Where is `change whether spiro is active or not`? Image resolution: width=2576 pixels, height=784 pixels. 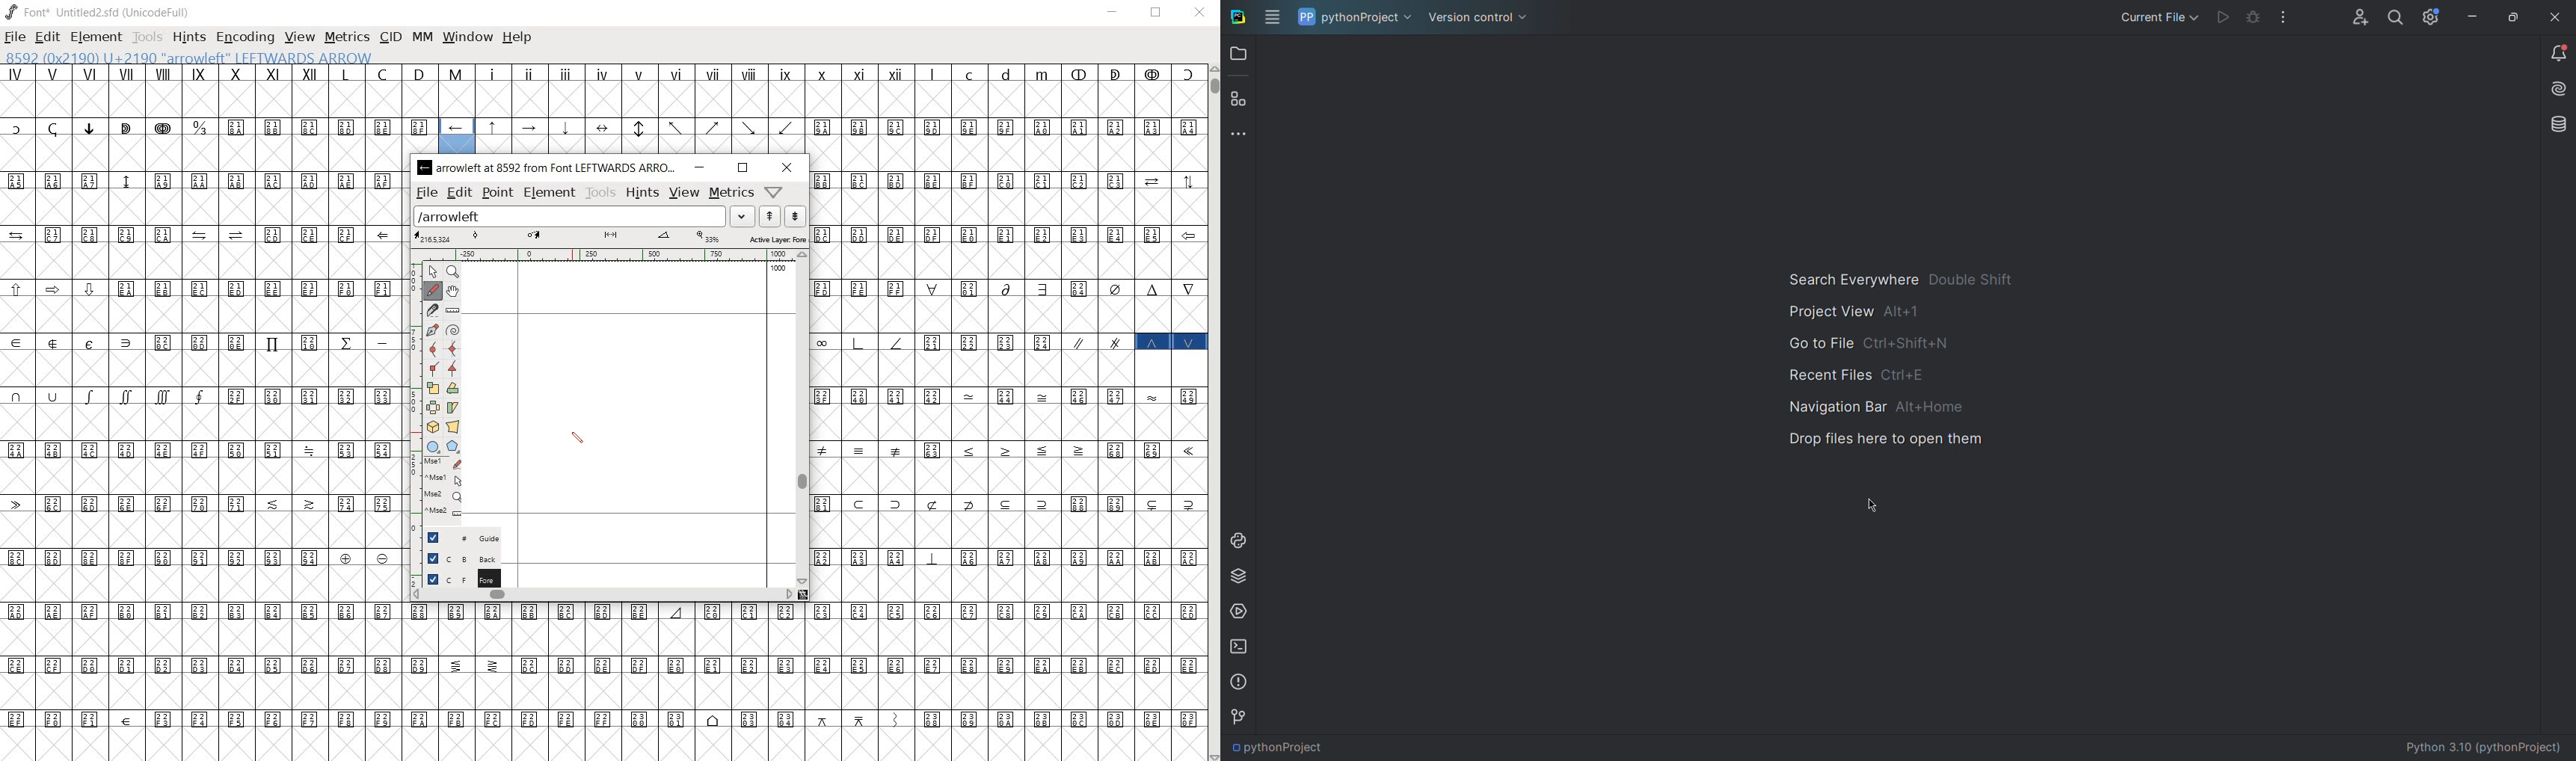 change whether spiro is active or not is located at coordinates (454, 330).